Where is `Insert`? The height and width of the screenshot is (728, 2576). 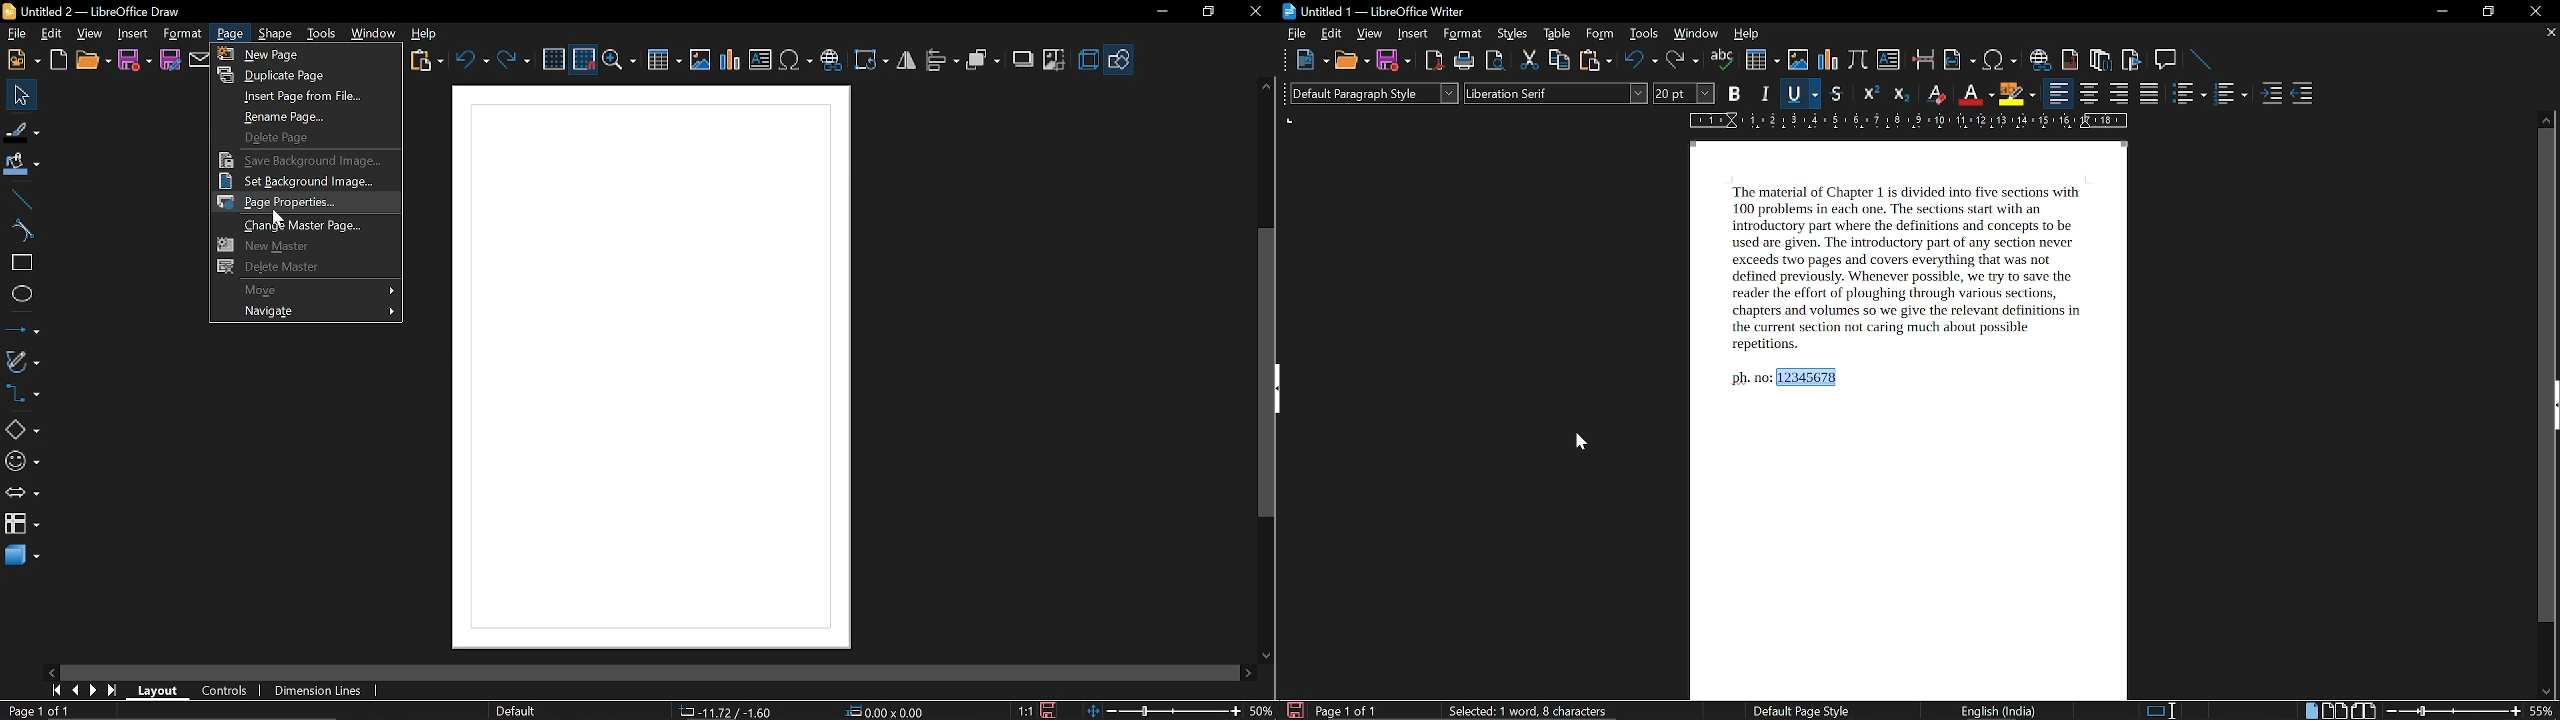 Insert is located at coordinates (134, 34).